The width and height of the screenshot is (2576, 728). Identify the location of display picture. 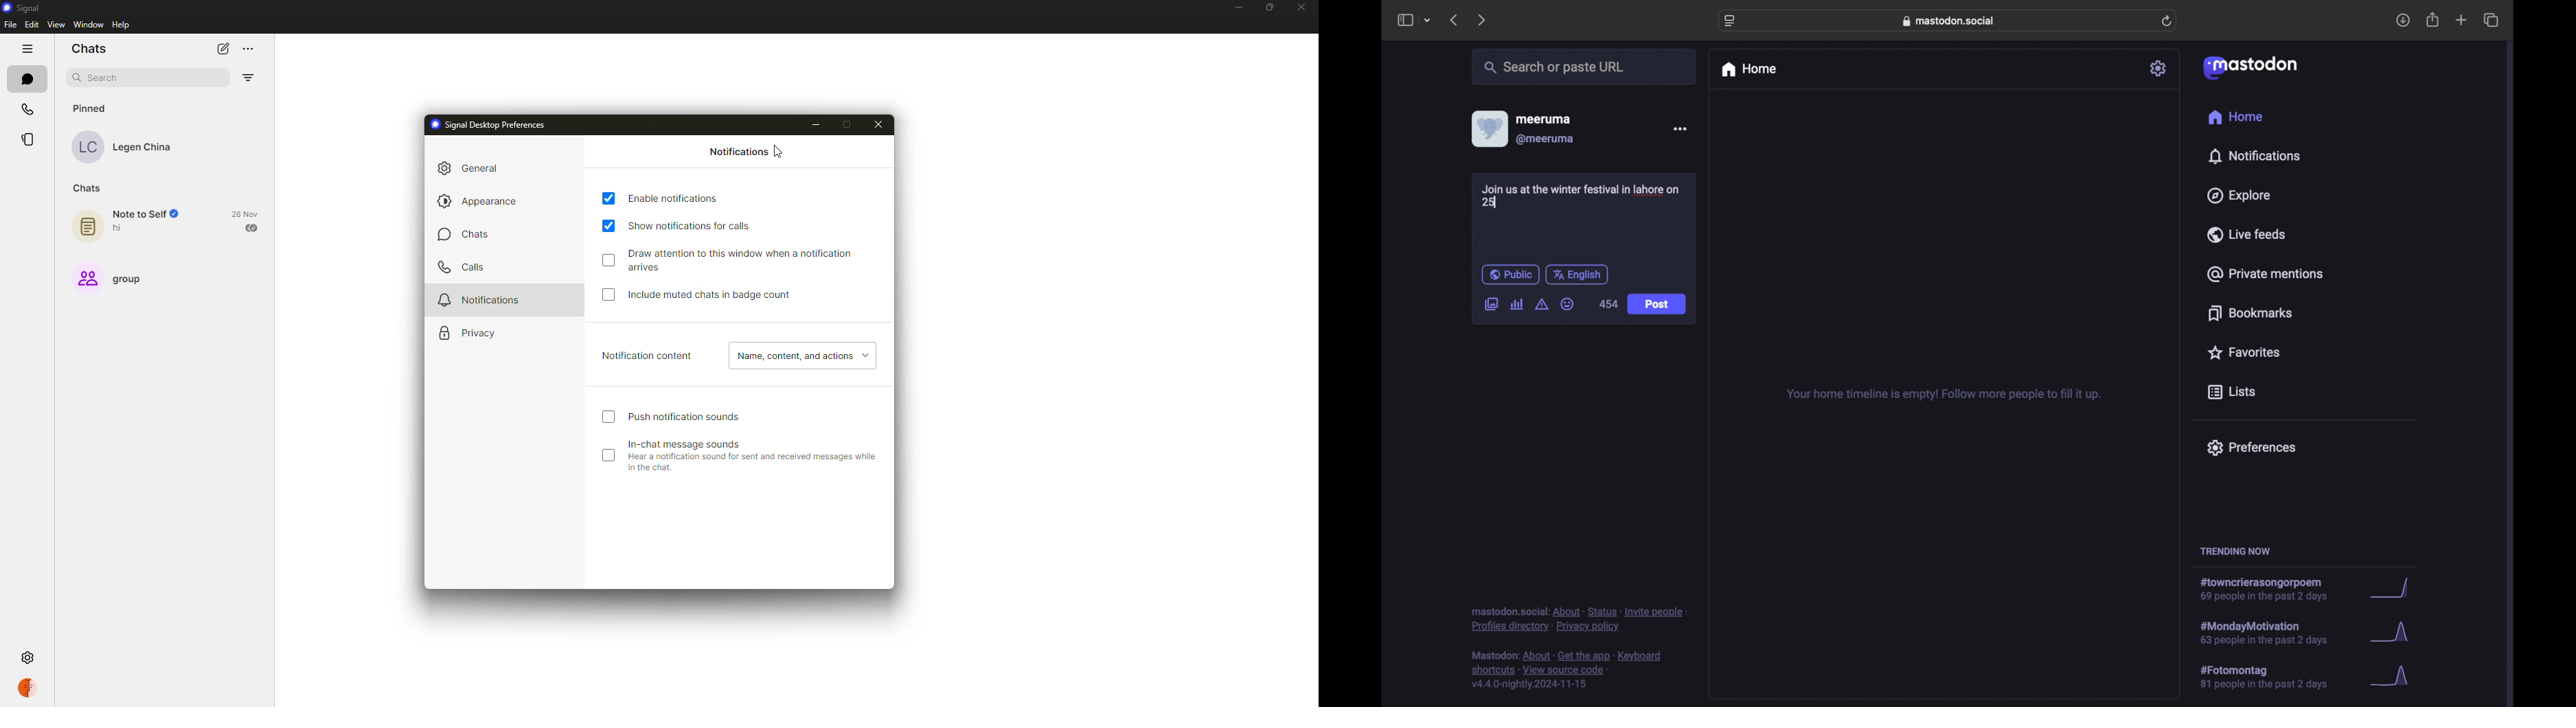
(1488, 128).